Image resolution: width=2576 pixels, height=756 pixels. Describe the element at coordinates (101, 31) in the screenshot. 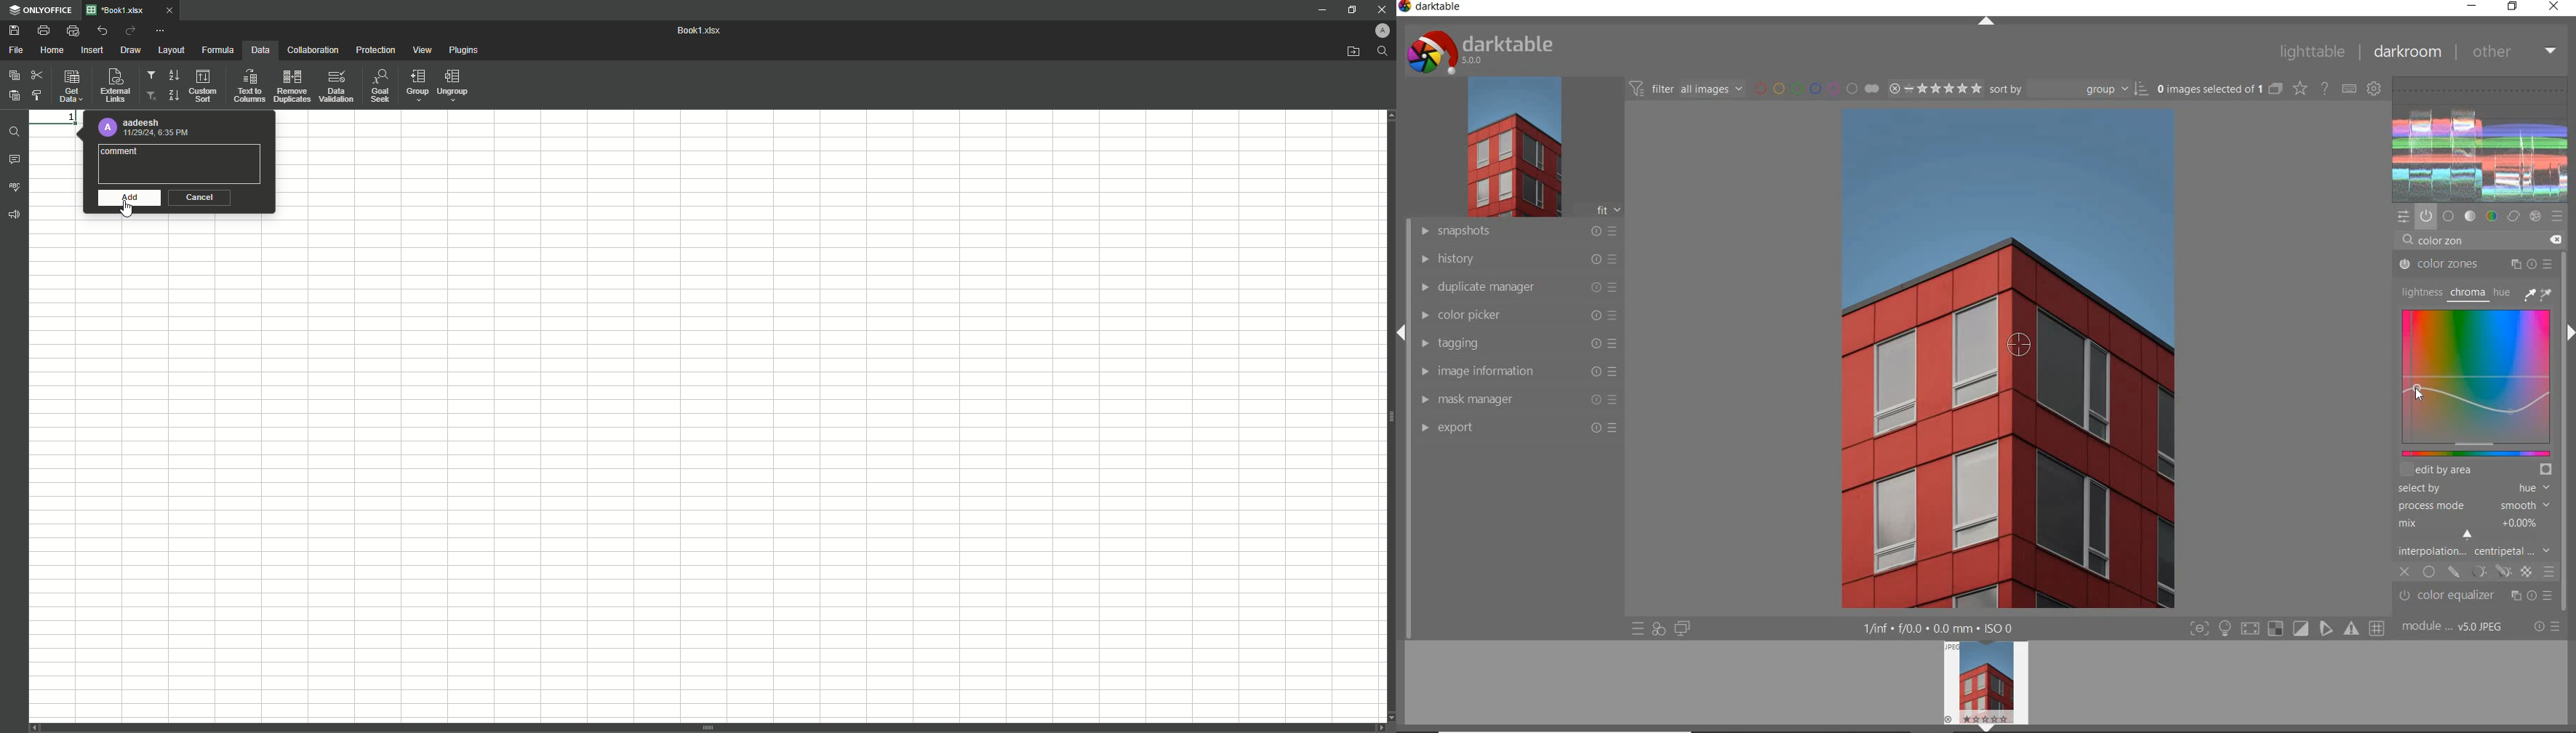

I see `Undo` at that location.